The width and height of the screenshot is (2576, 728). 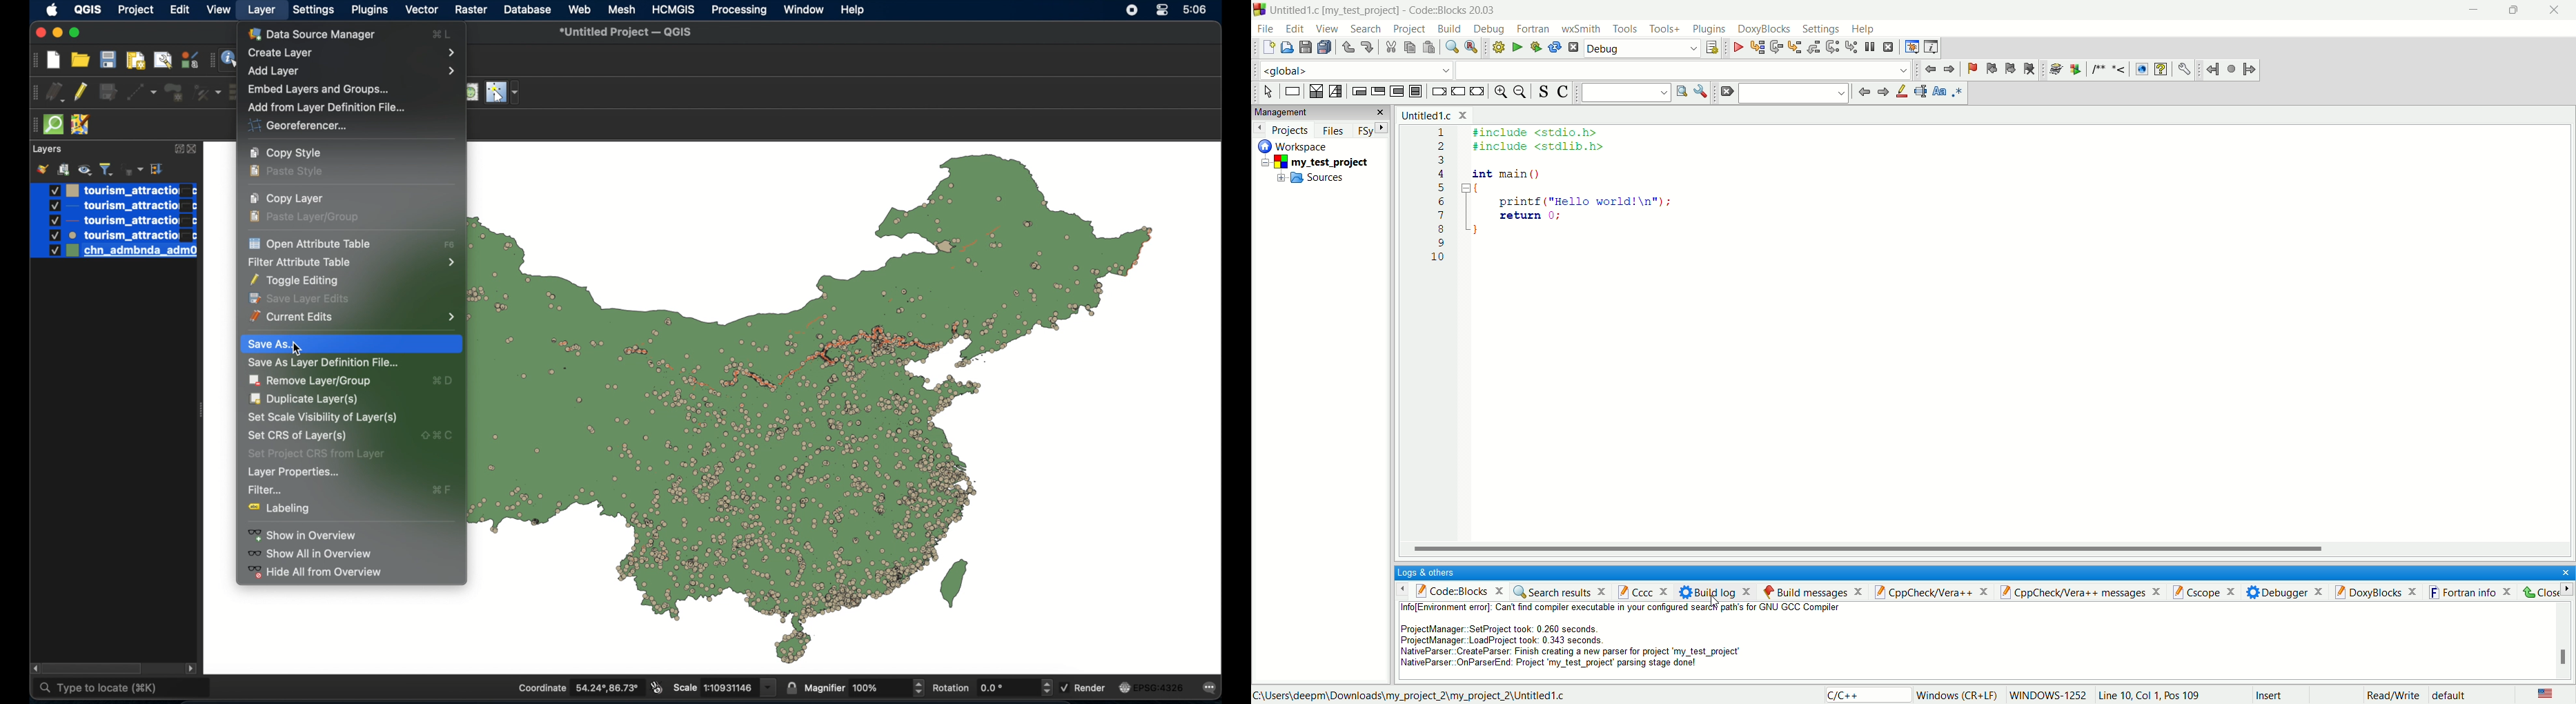 What do you see at coordinates (1084, 688) in the screenshot?
I see `render` at bounding box center [1084, 688].